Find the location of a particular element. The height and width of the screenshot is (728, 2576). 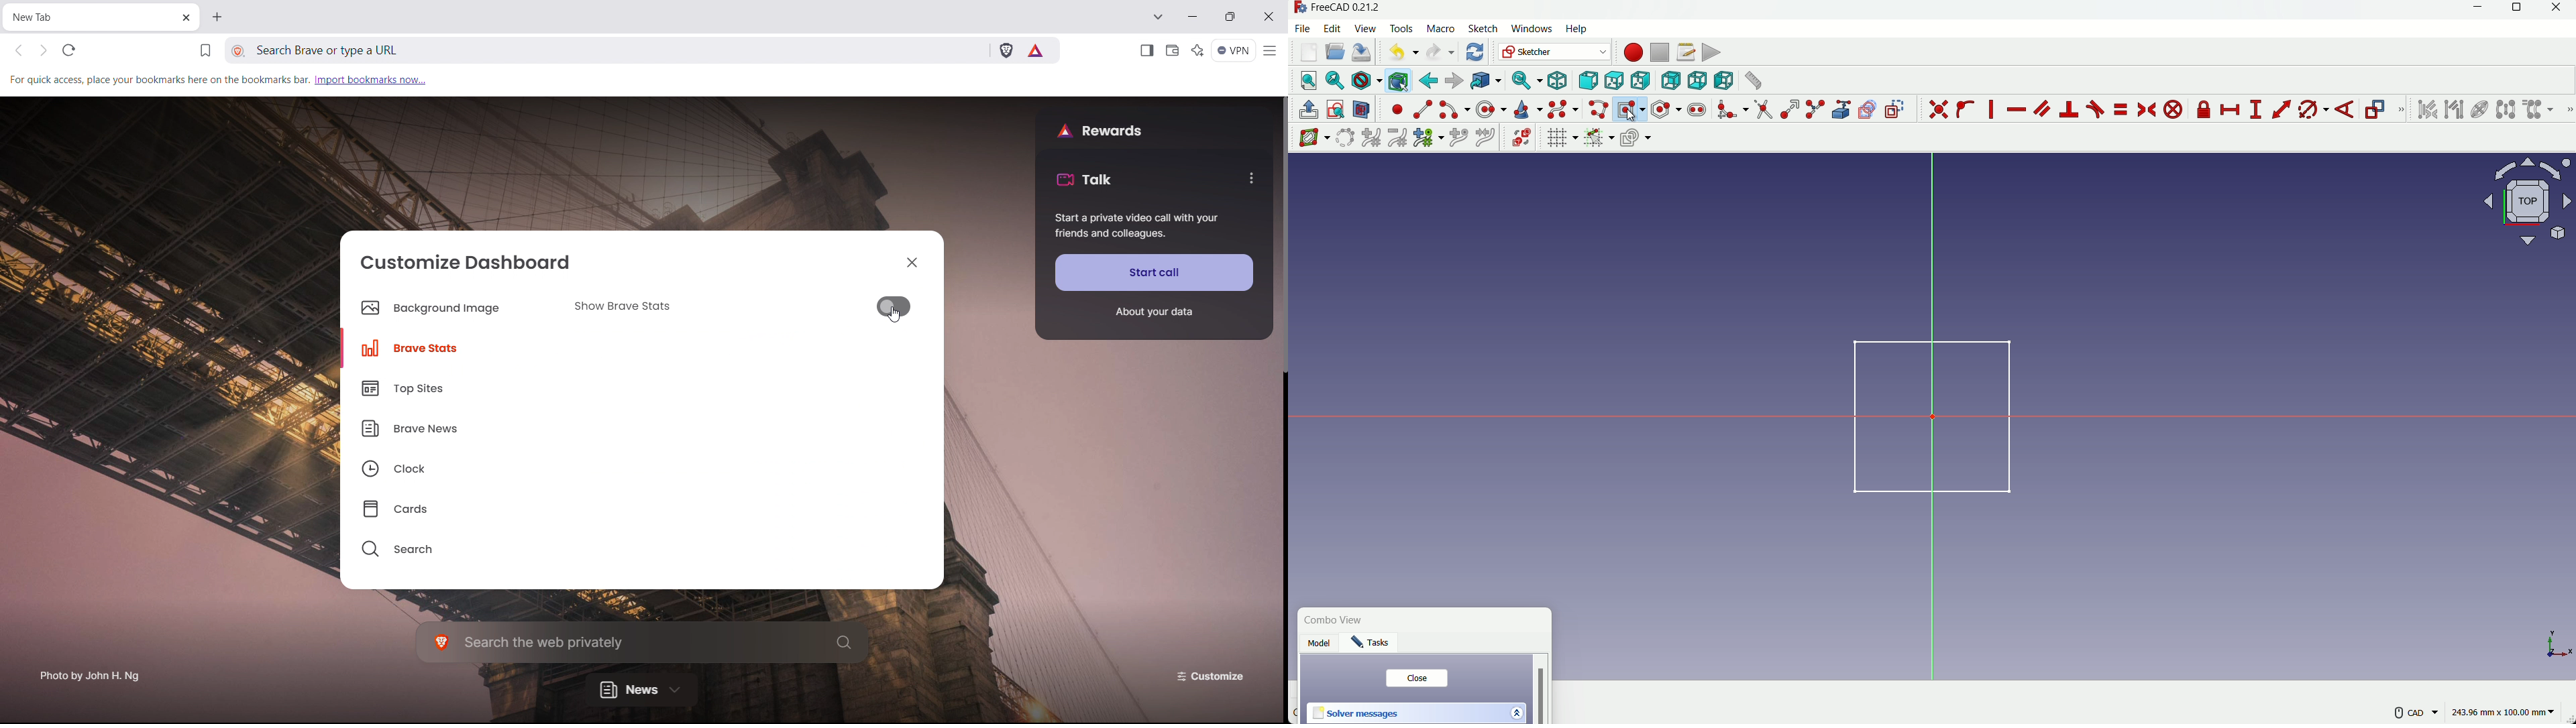

create rectangle is located at coordinates (1629, 109).